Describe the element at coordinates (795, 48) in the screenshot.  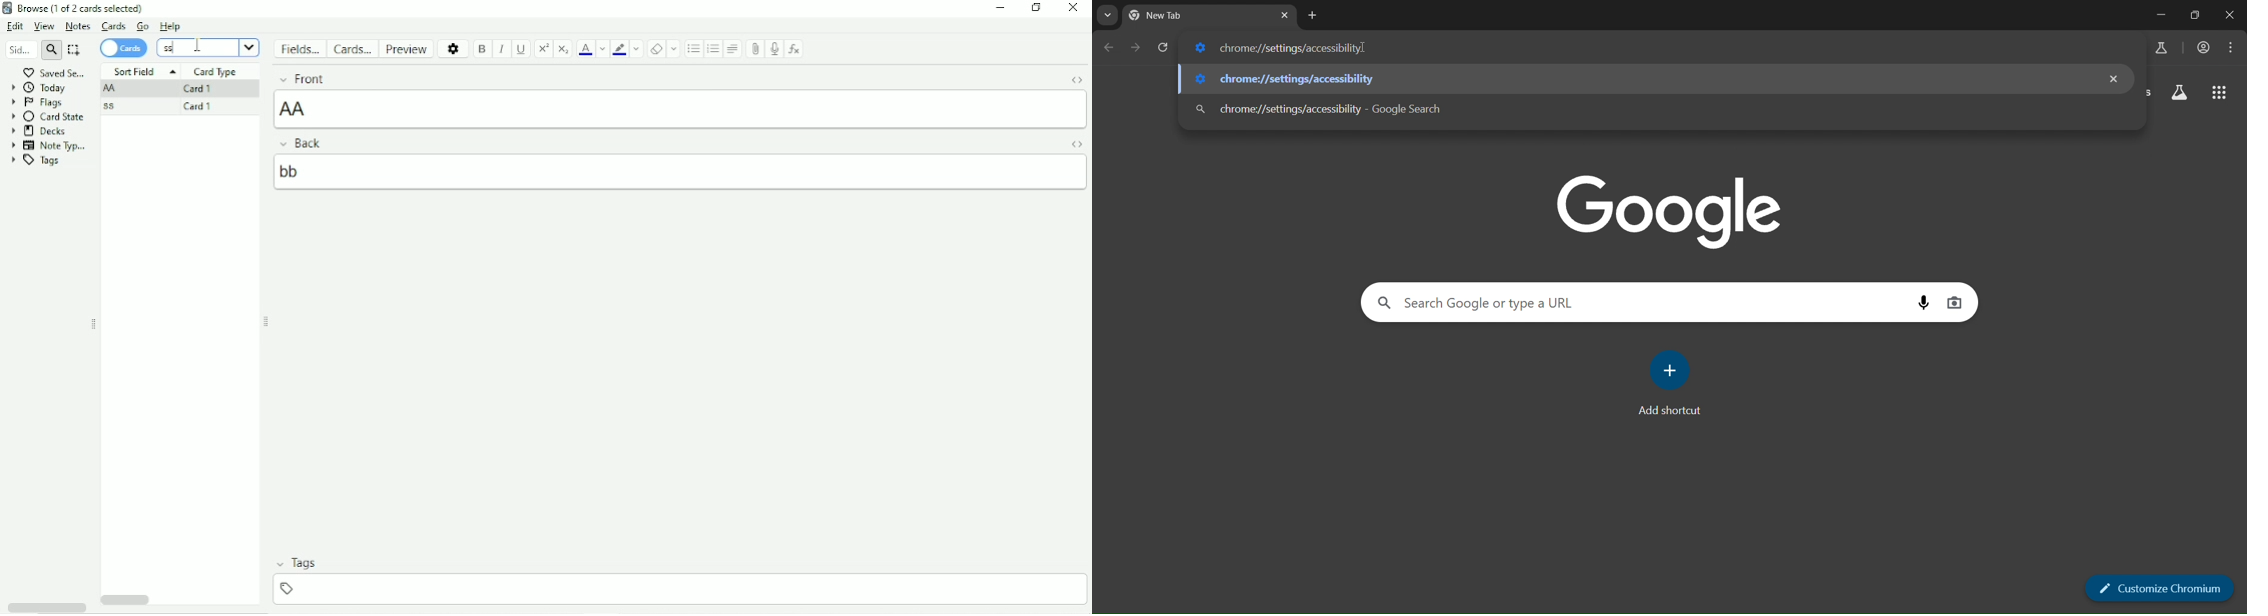
I see `Equations` at that location.